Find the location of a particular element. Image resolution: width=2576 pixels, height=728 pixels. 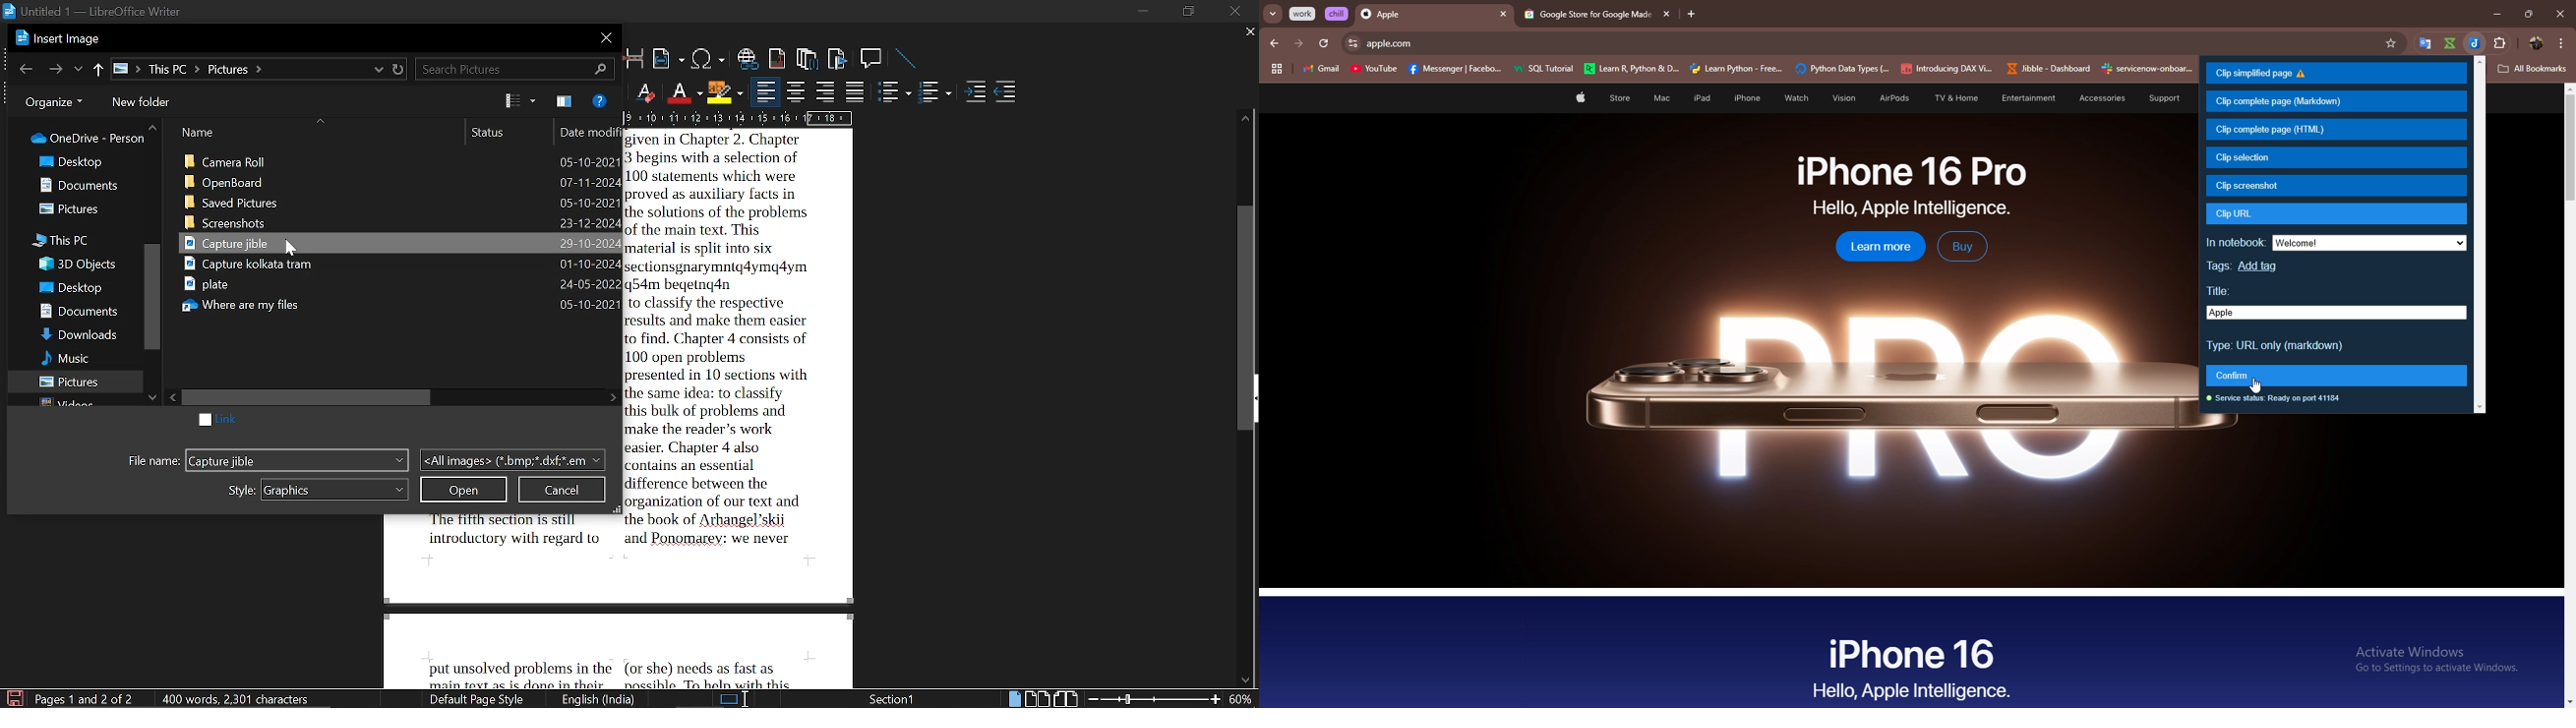

gmail is located at coordinates (1321, 70).